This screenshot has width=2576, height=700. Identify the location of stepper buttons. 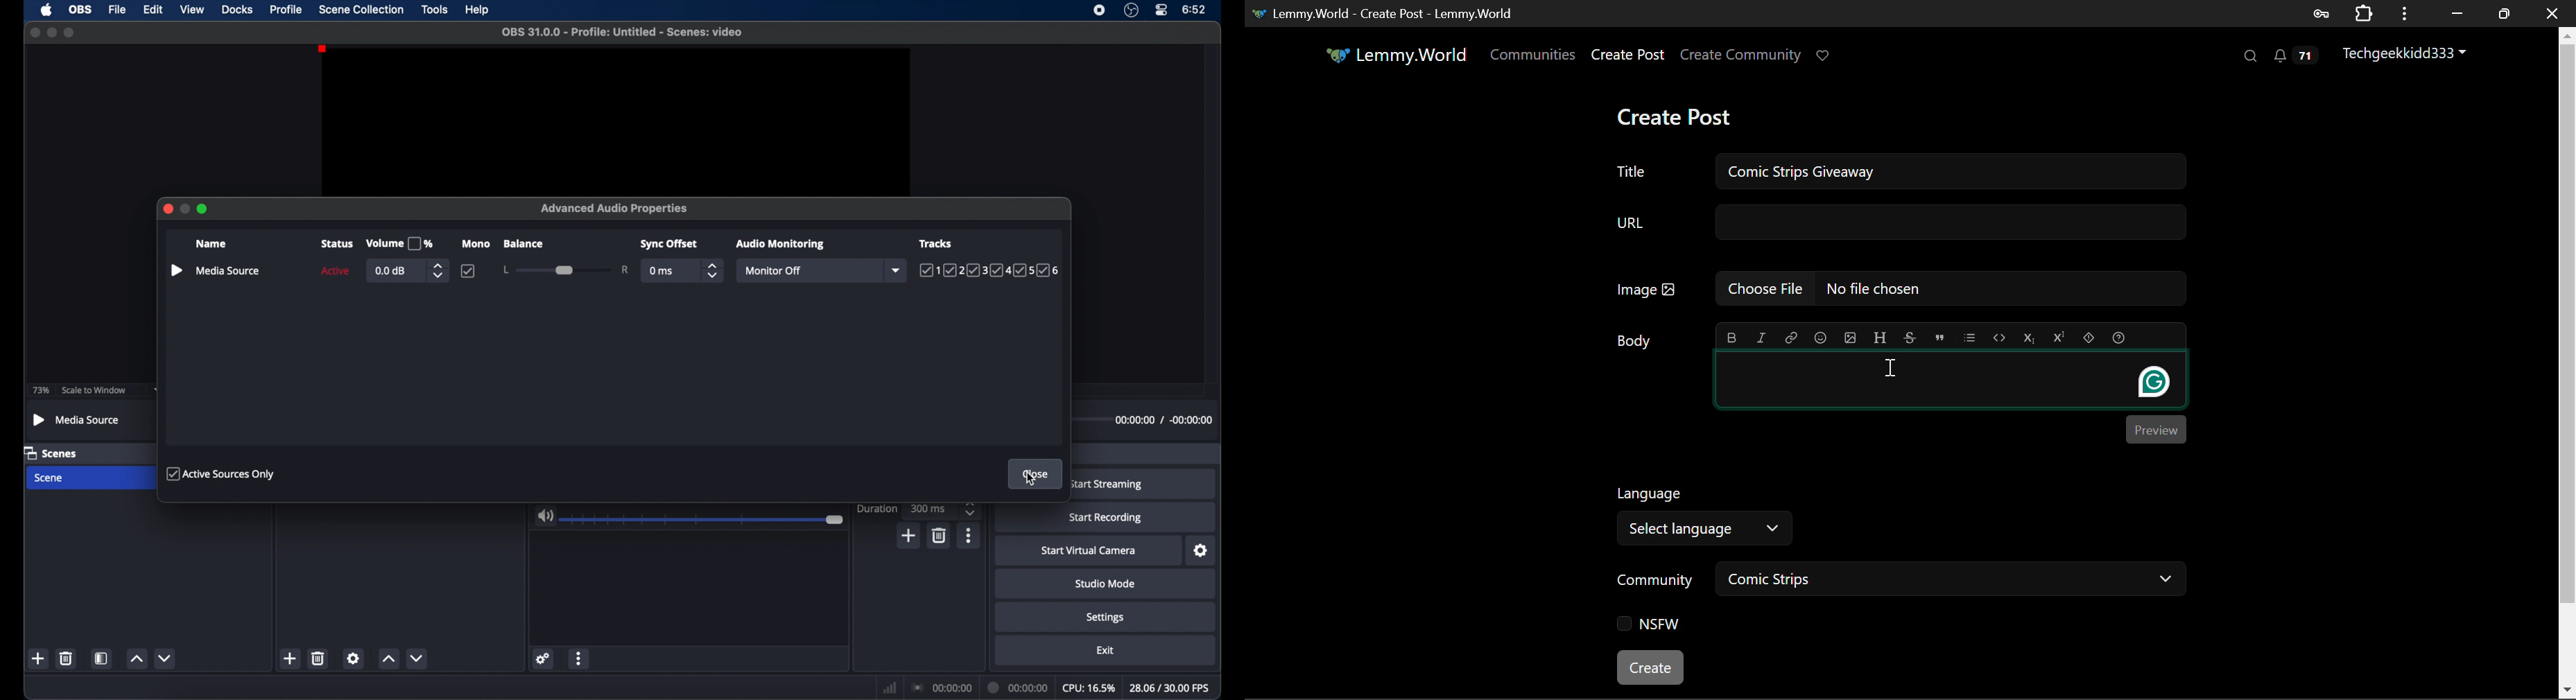
(972, 508).